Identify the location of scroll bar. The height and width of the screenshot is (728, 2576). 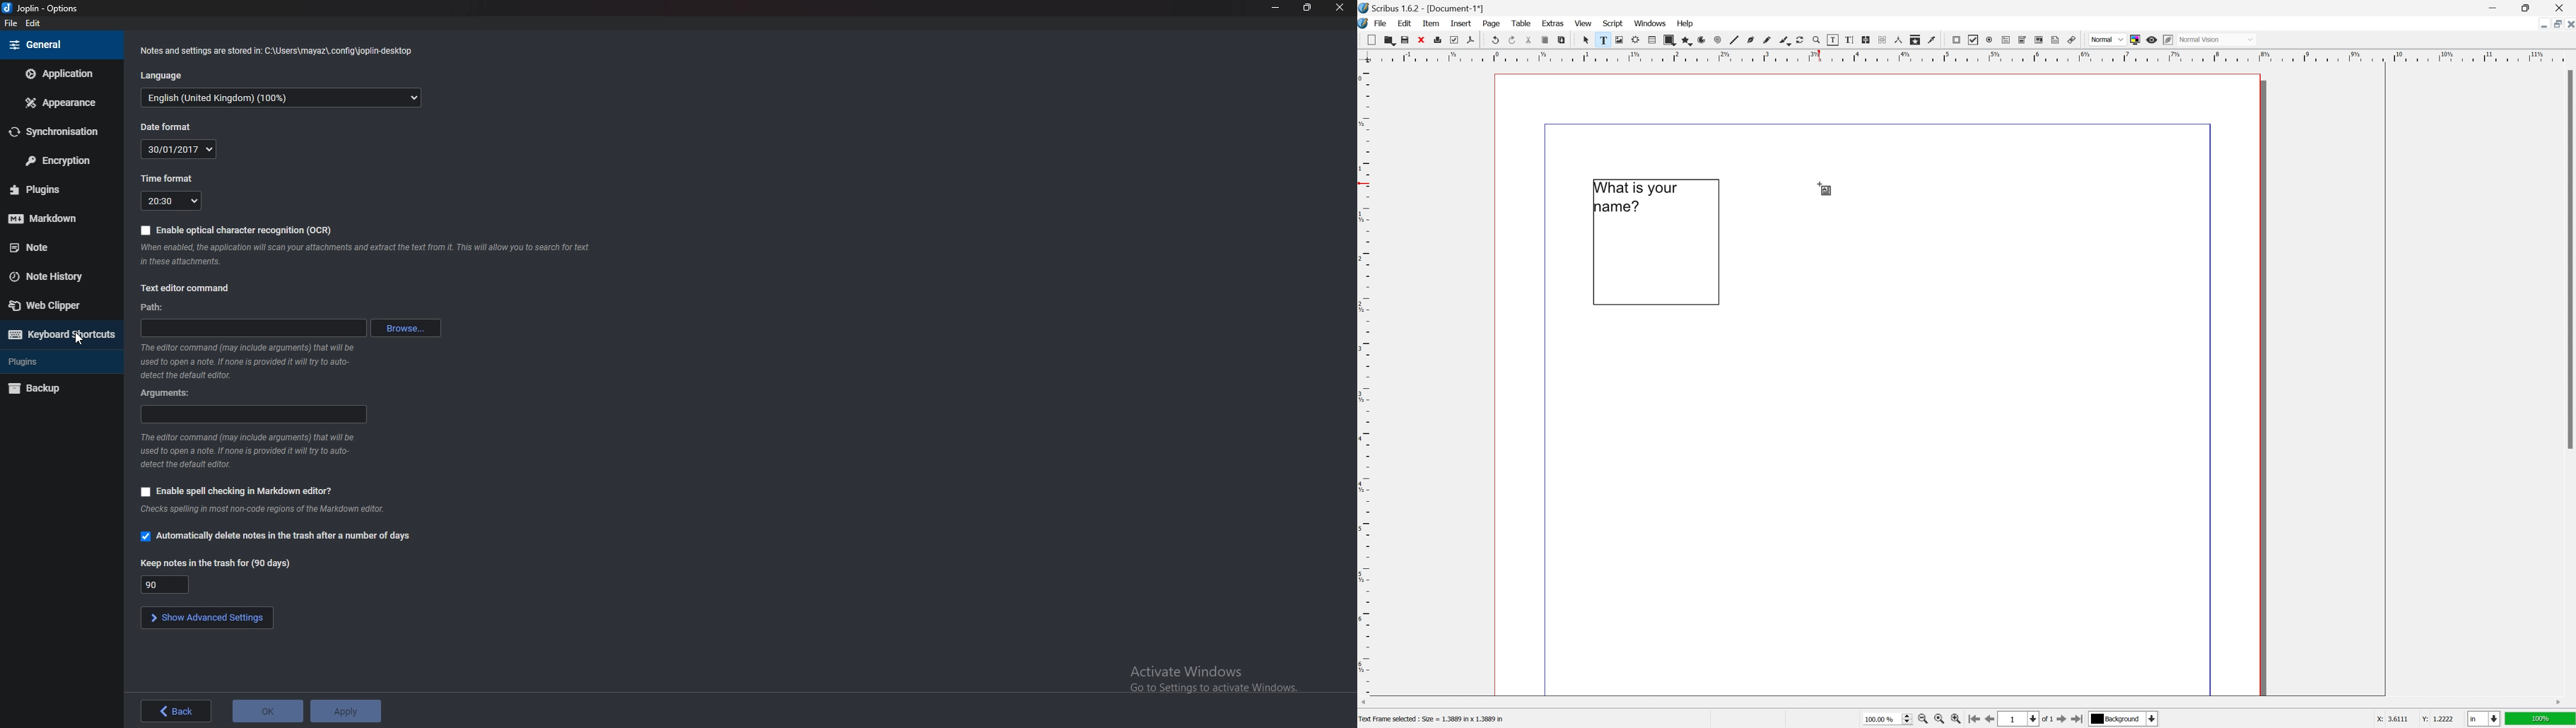
(1961, 703).